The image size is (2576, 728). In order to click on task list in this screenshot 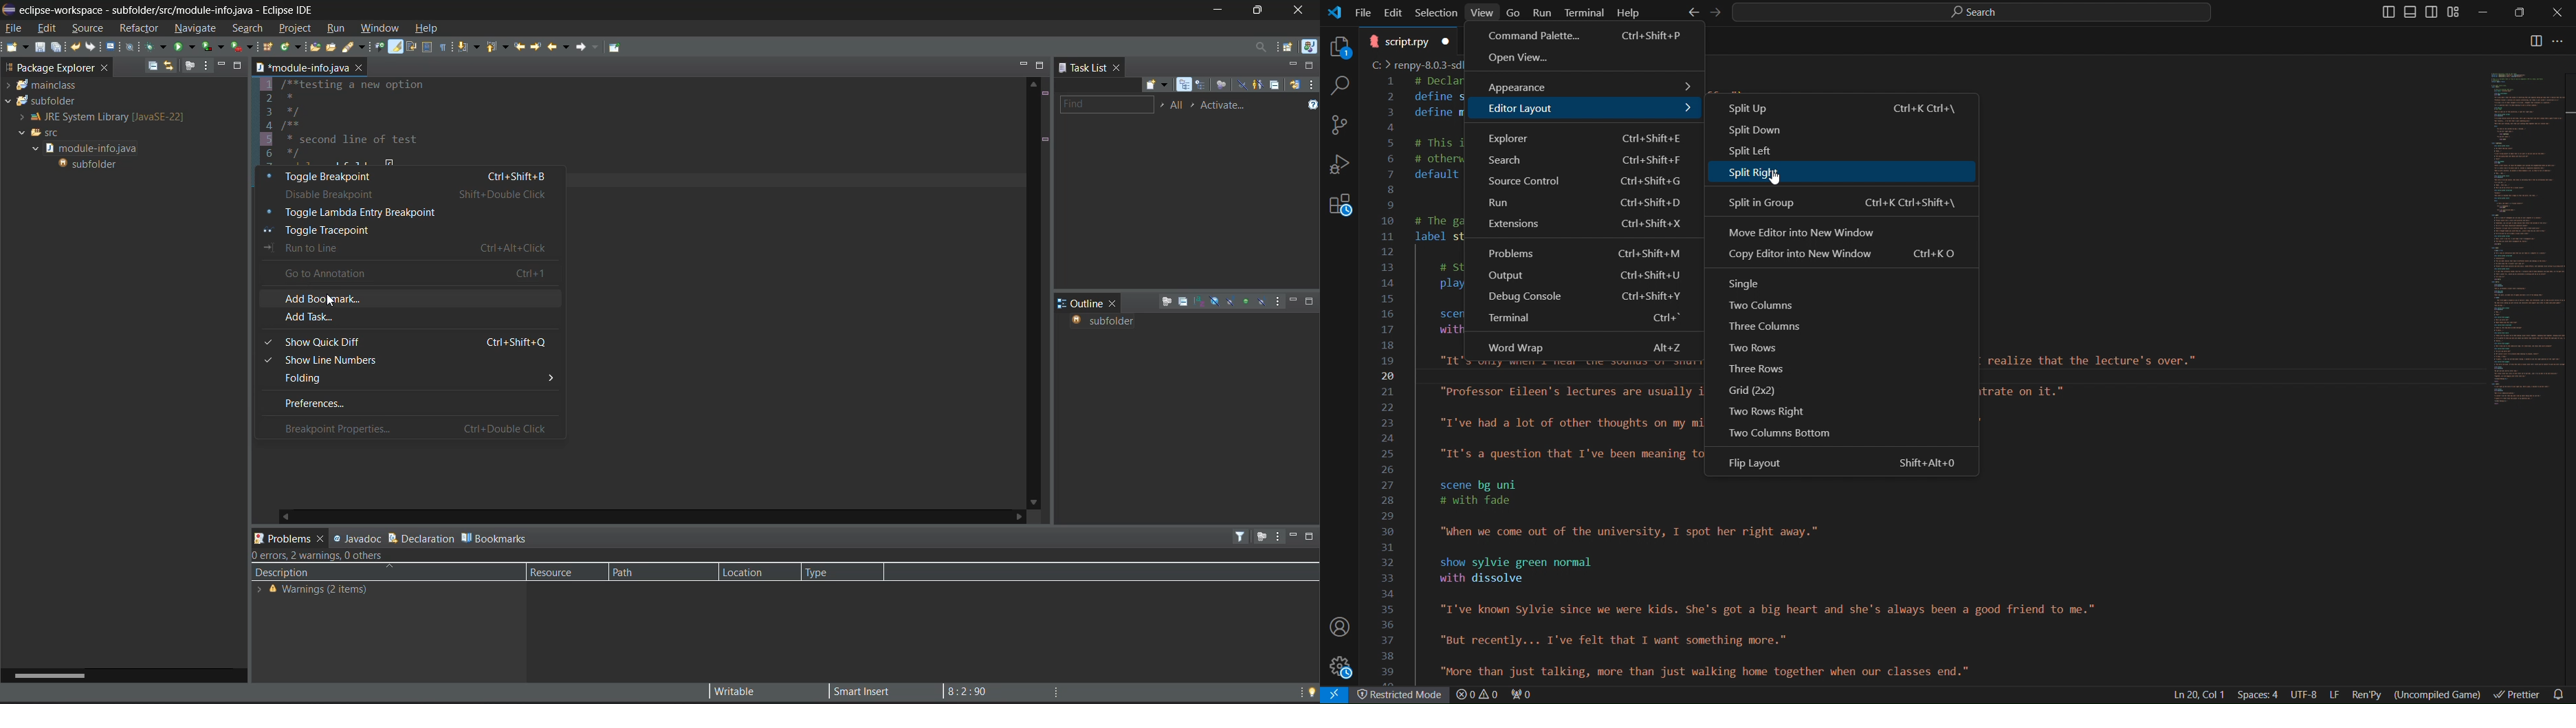, I will do `click(1083, 68)`.